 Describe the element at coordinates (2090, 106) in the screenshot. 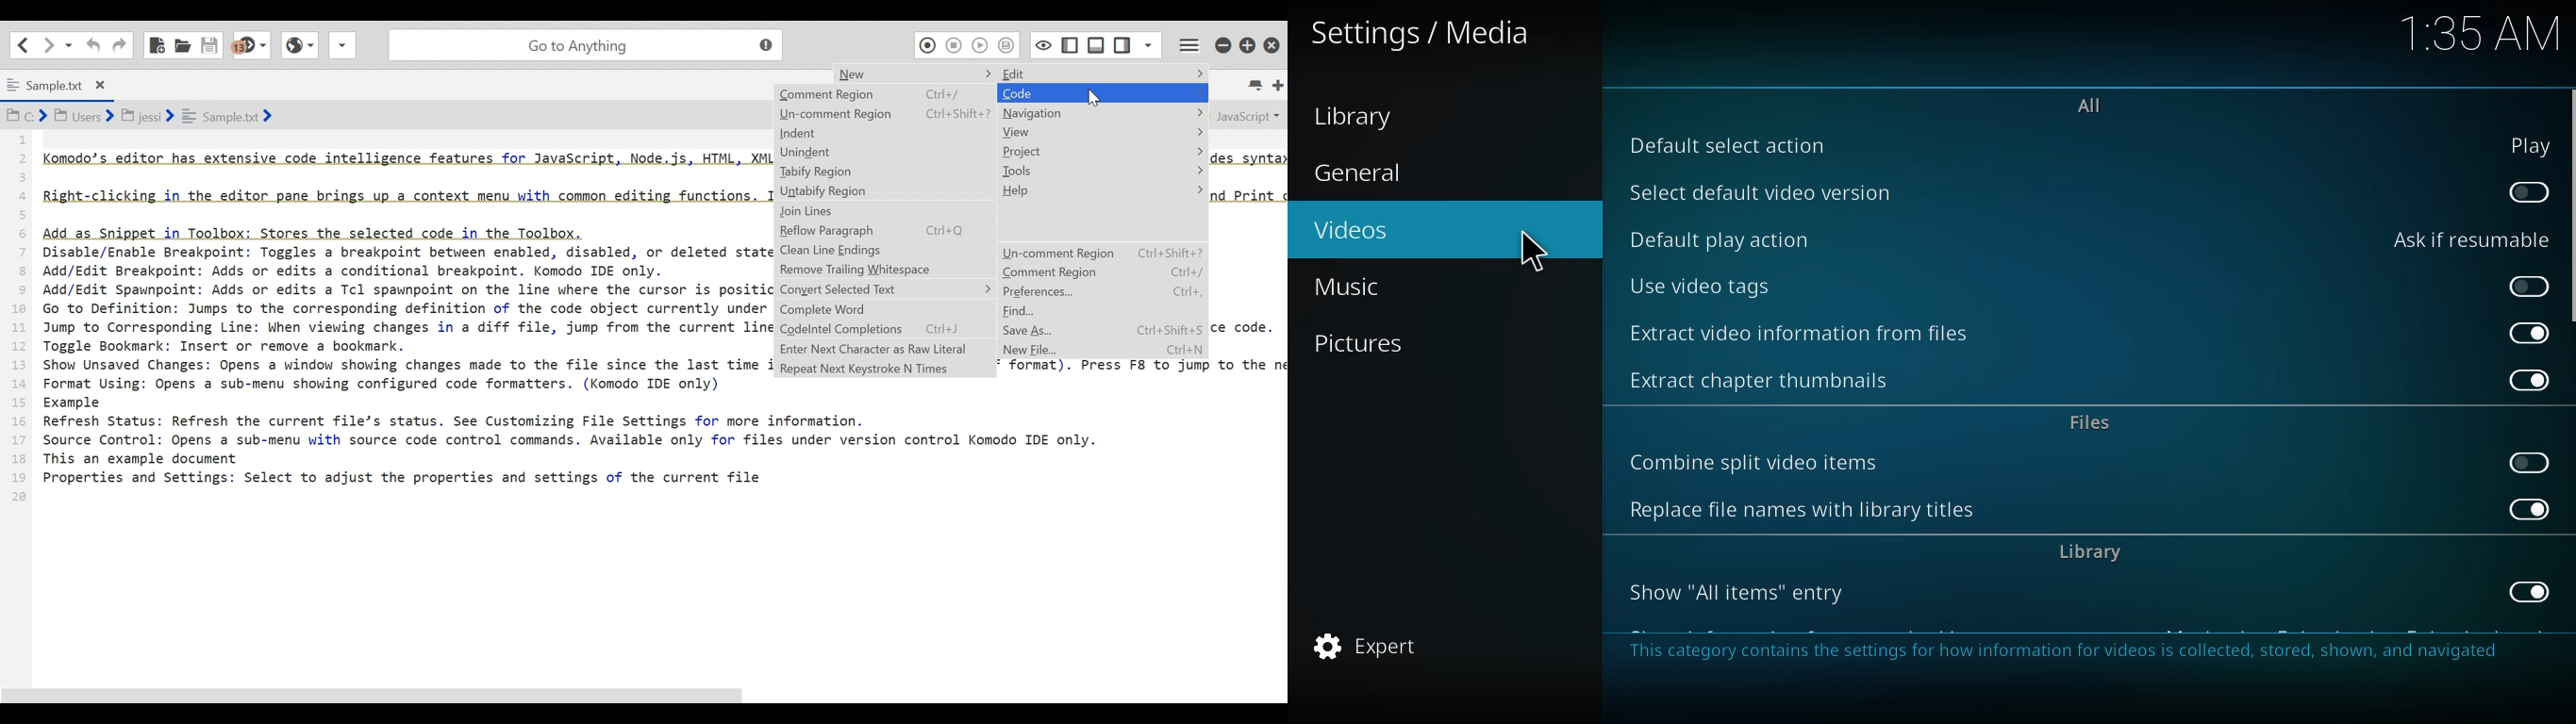

I see `all` at that location.